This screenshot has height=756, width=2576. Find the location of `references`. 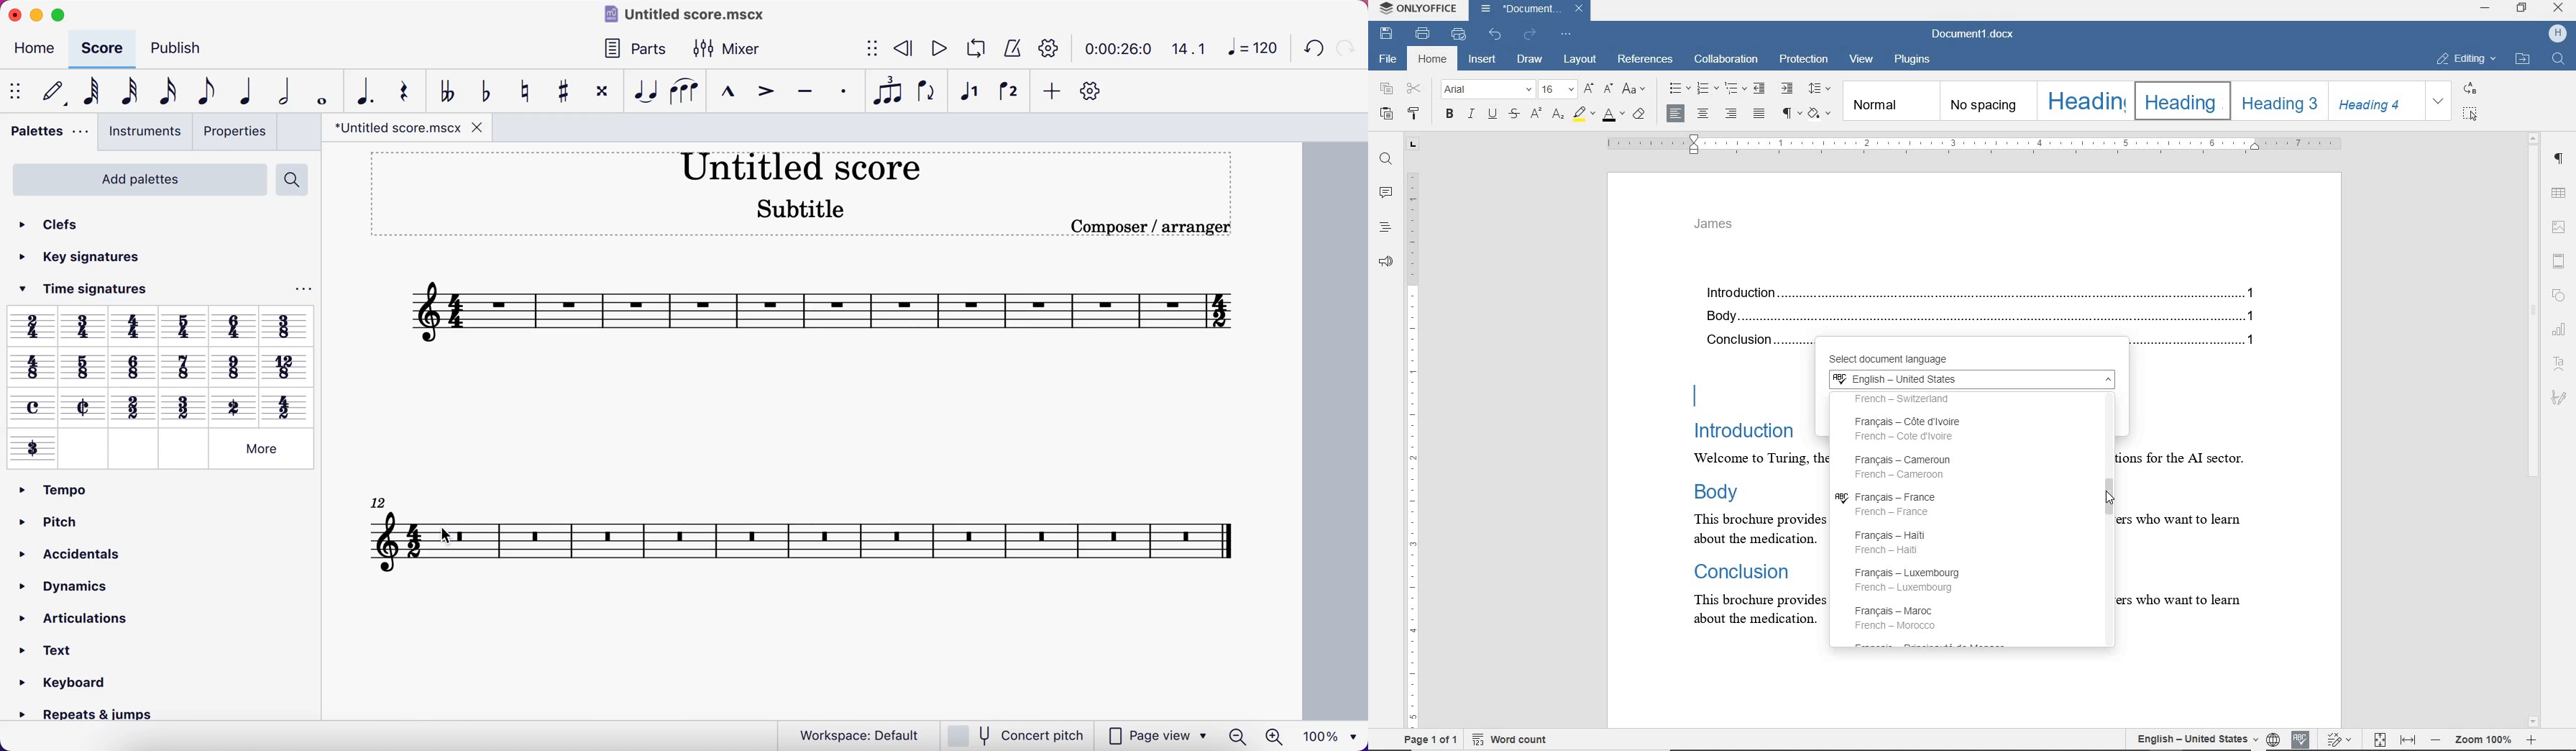

references is located at coordinates (1646, 61).